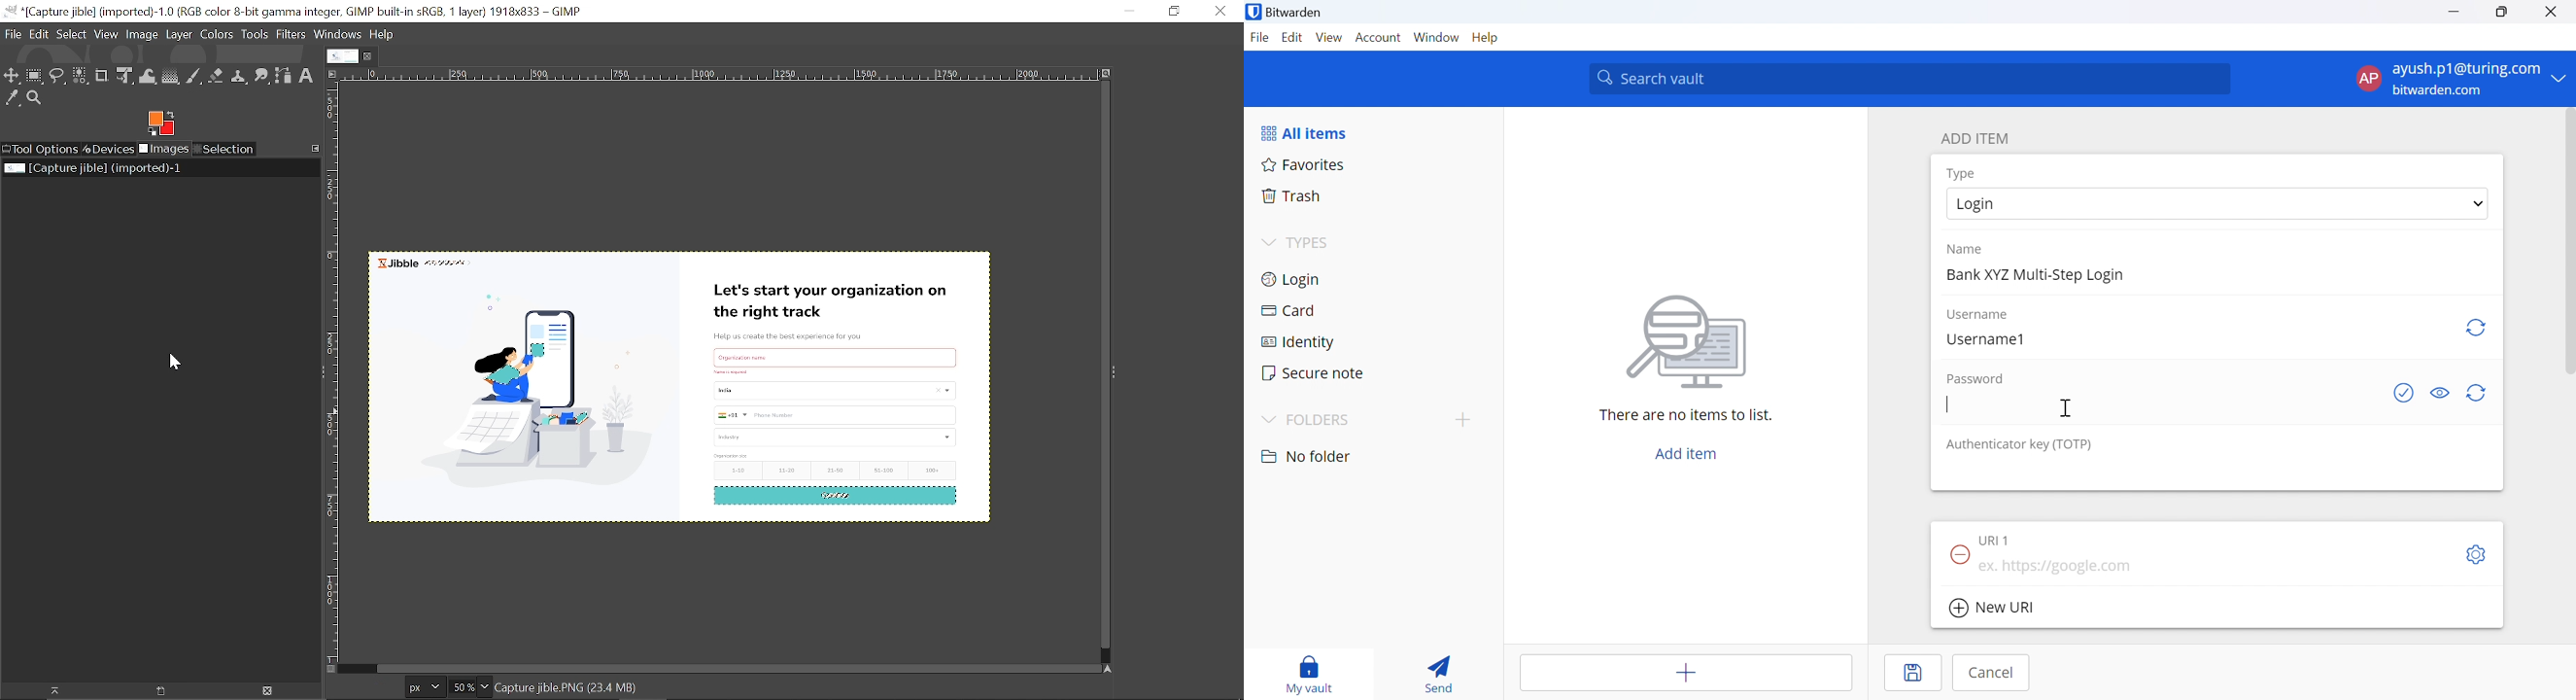  I want to click on Cancel, so click(1990, 673).